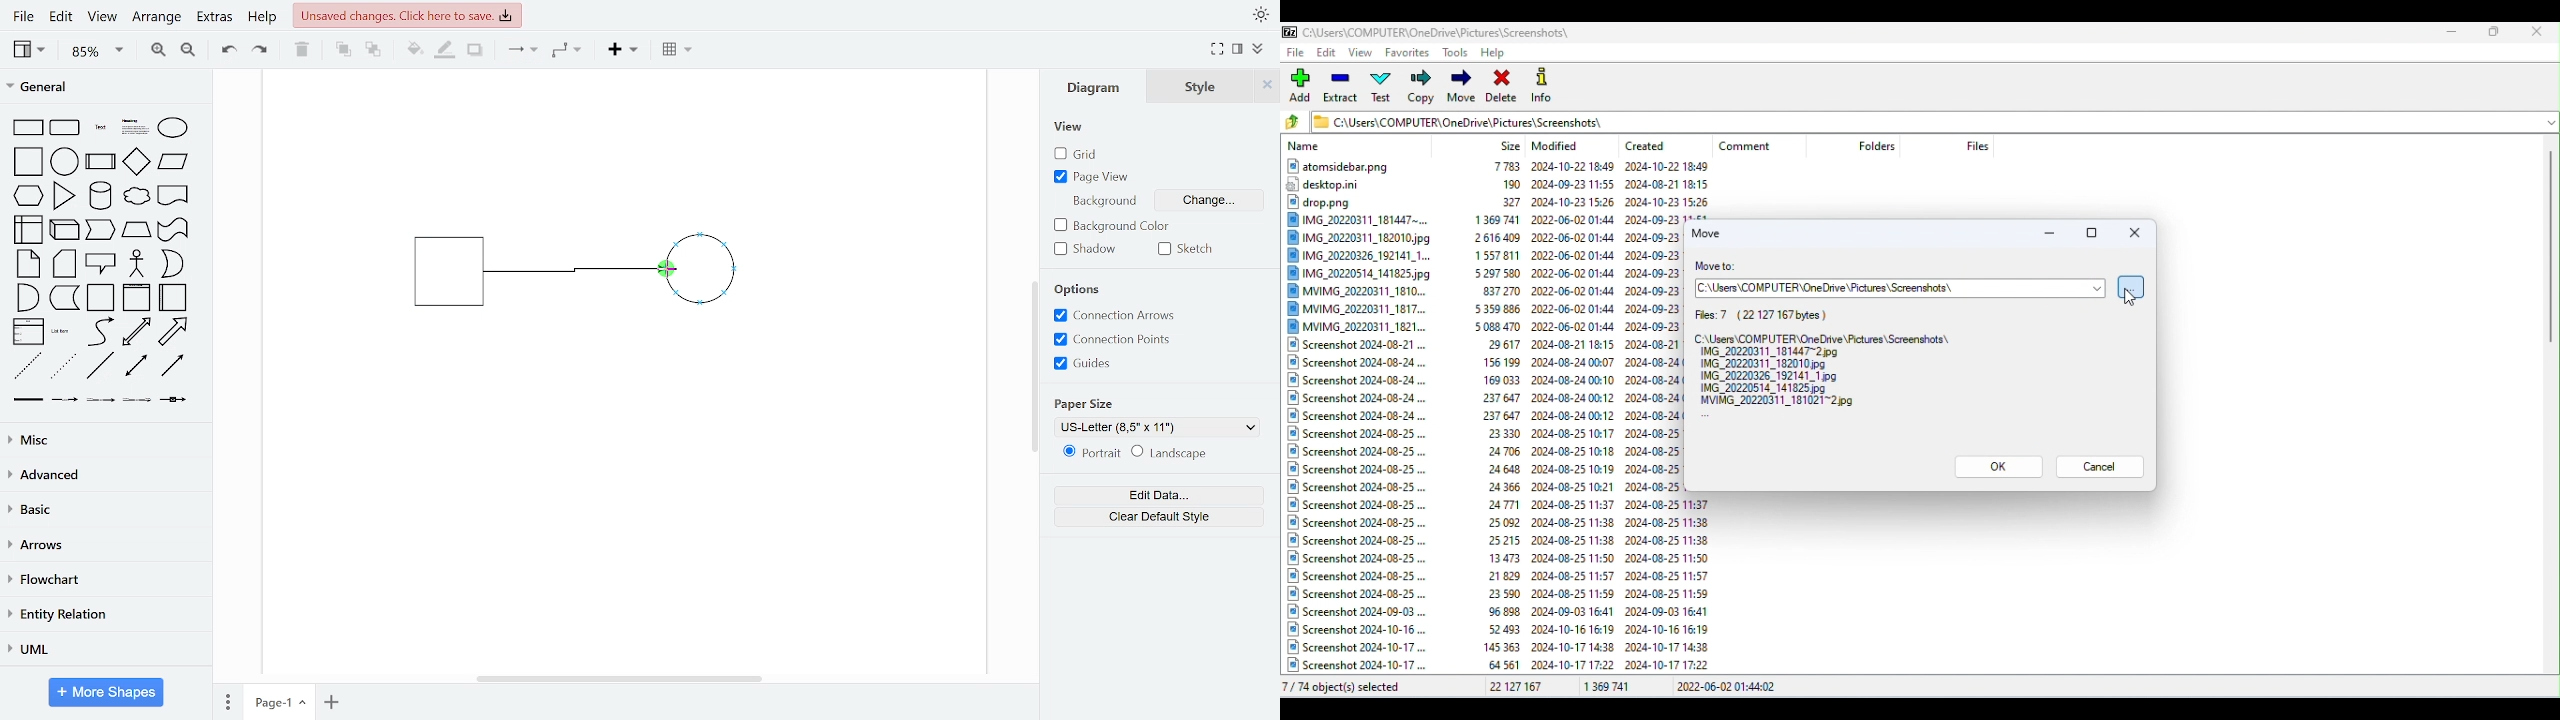  Describe the element at coordinates (1169, 454) in the screenshot. I see `clear default style` at that location.